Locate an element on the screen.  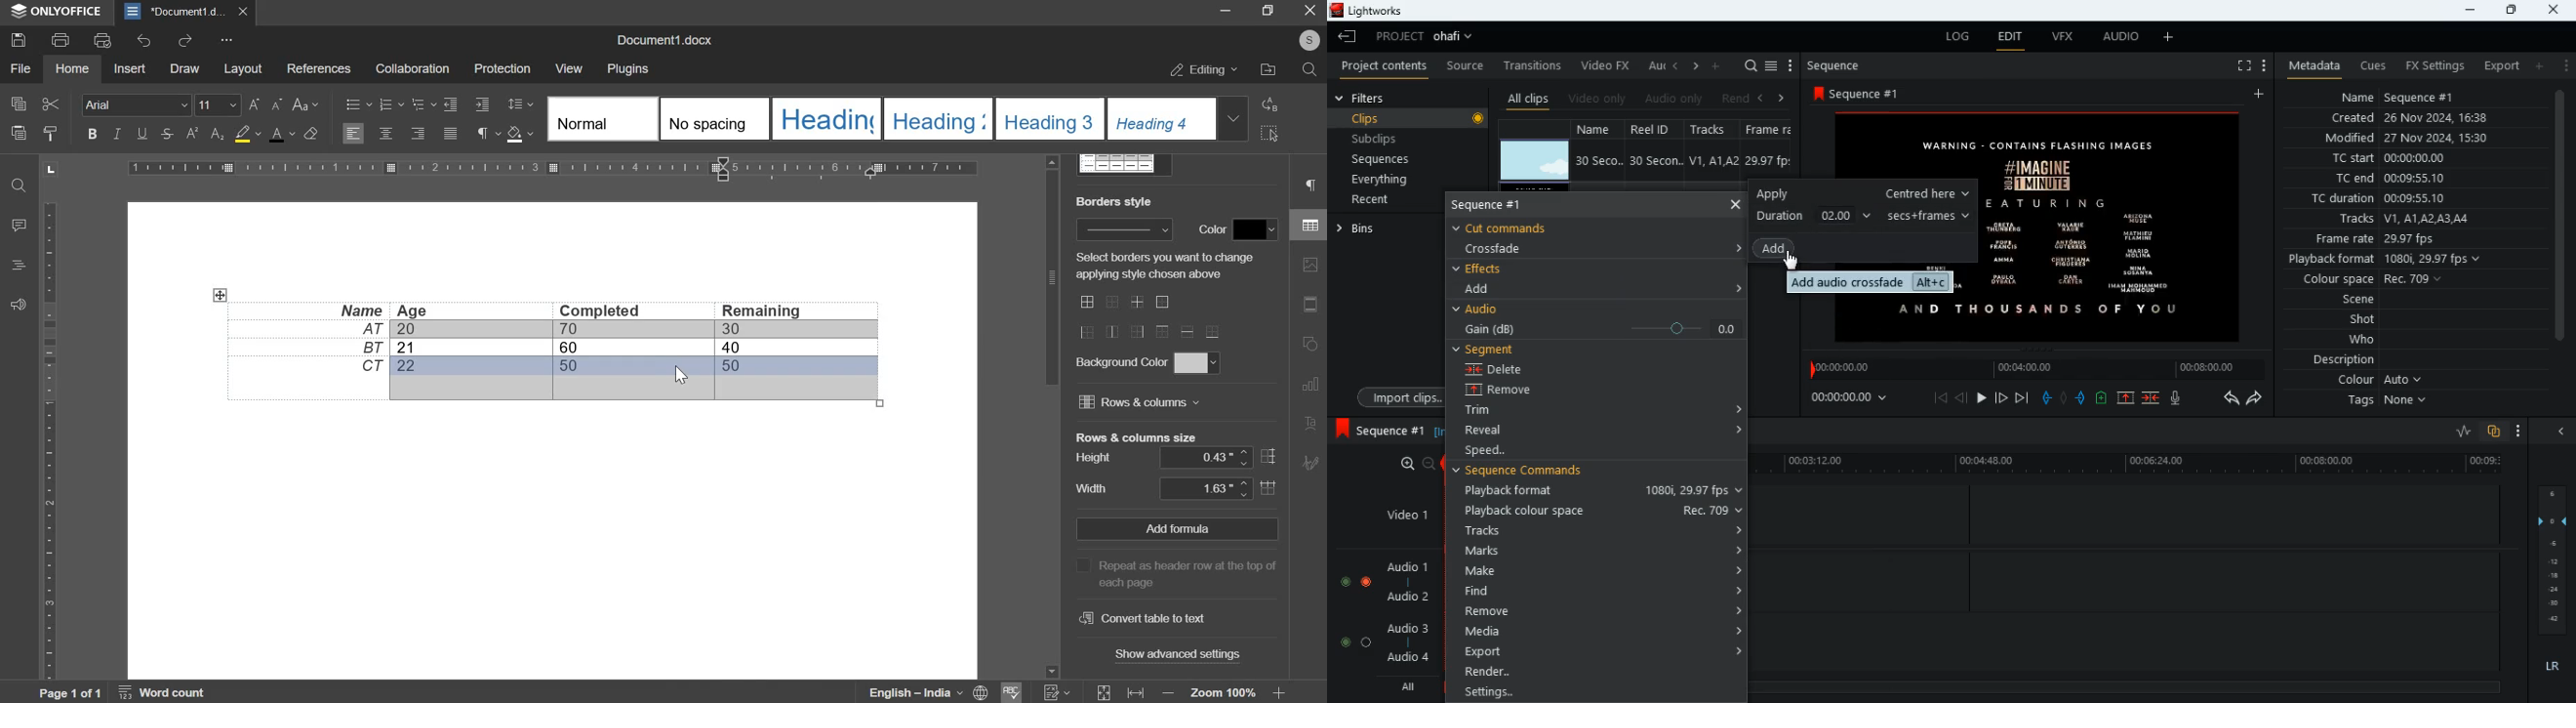
undo is located at coordinates (142, 40).